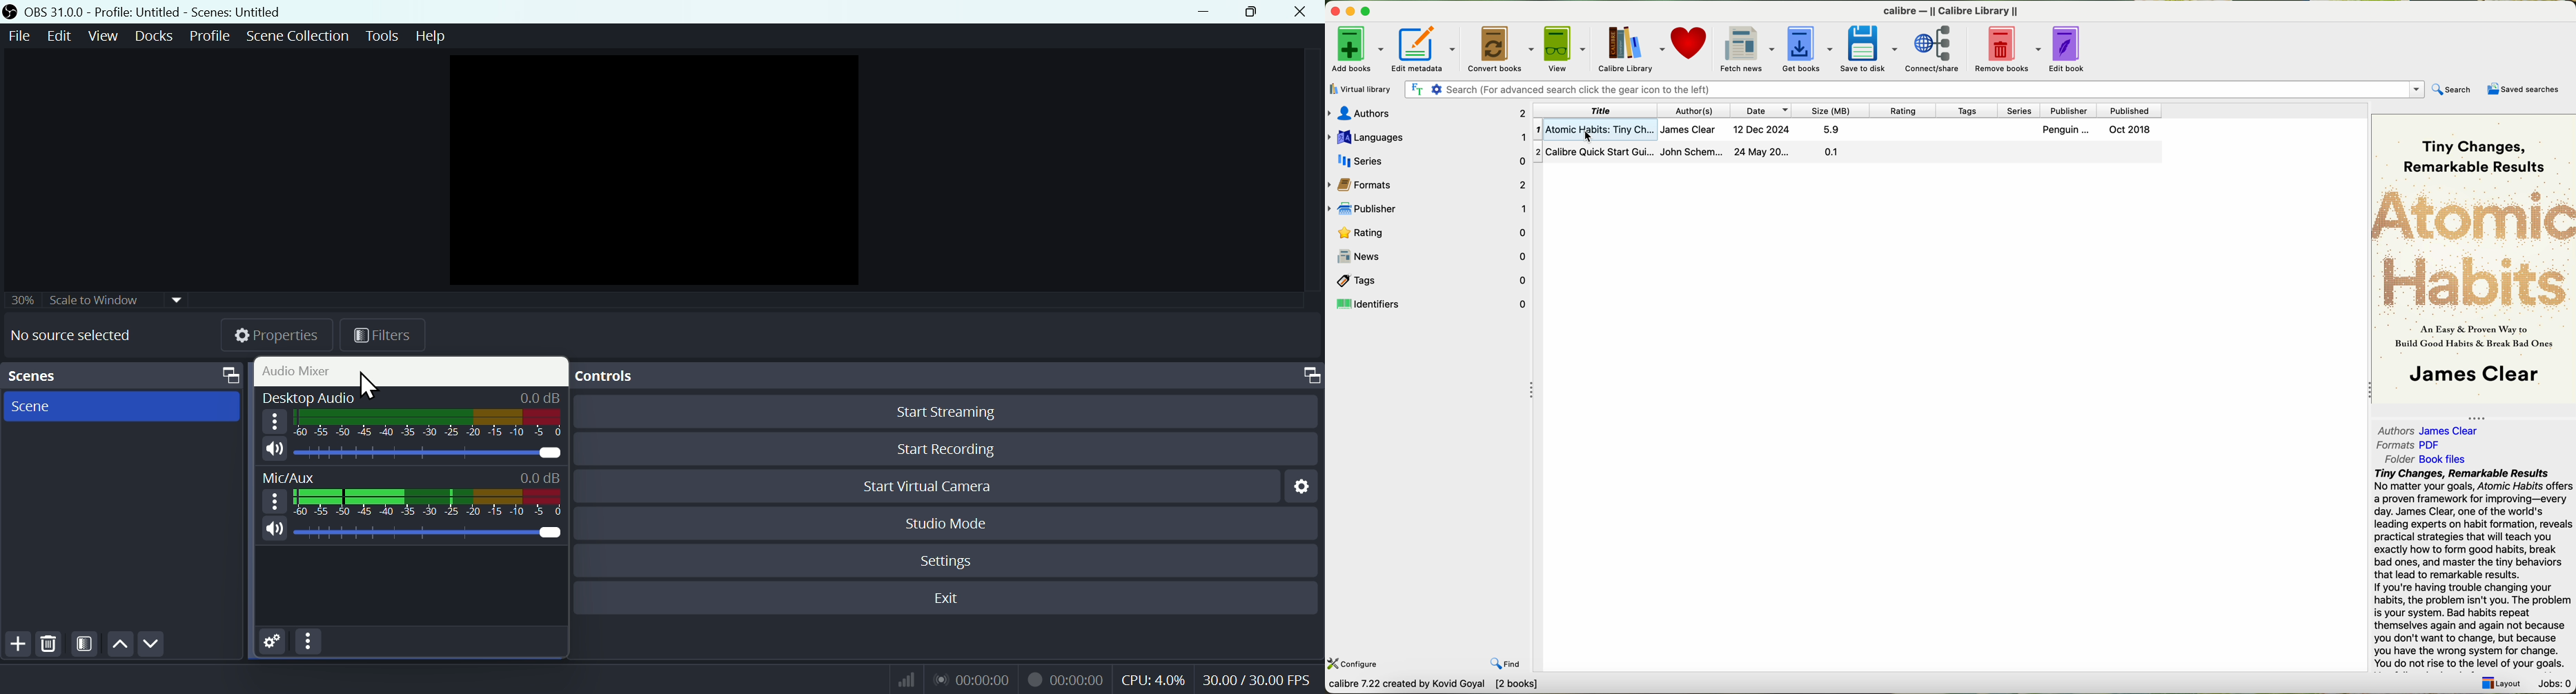 The image size is (2576, 700). I want to click on Settings, so click(952, 559).